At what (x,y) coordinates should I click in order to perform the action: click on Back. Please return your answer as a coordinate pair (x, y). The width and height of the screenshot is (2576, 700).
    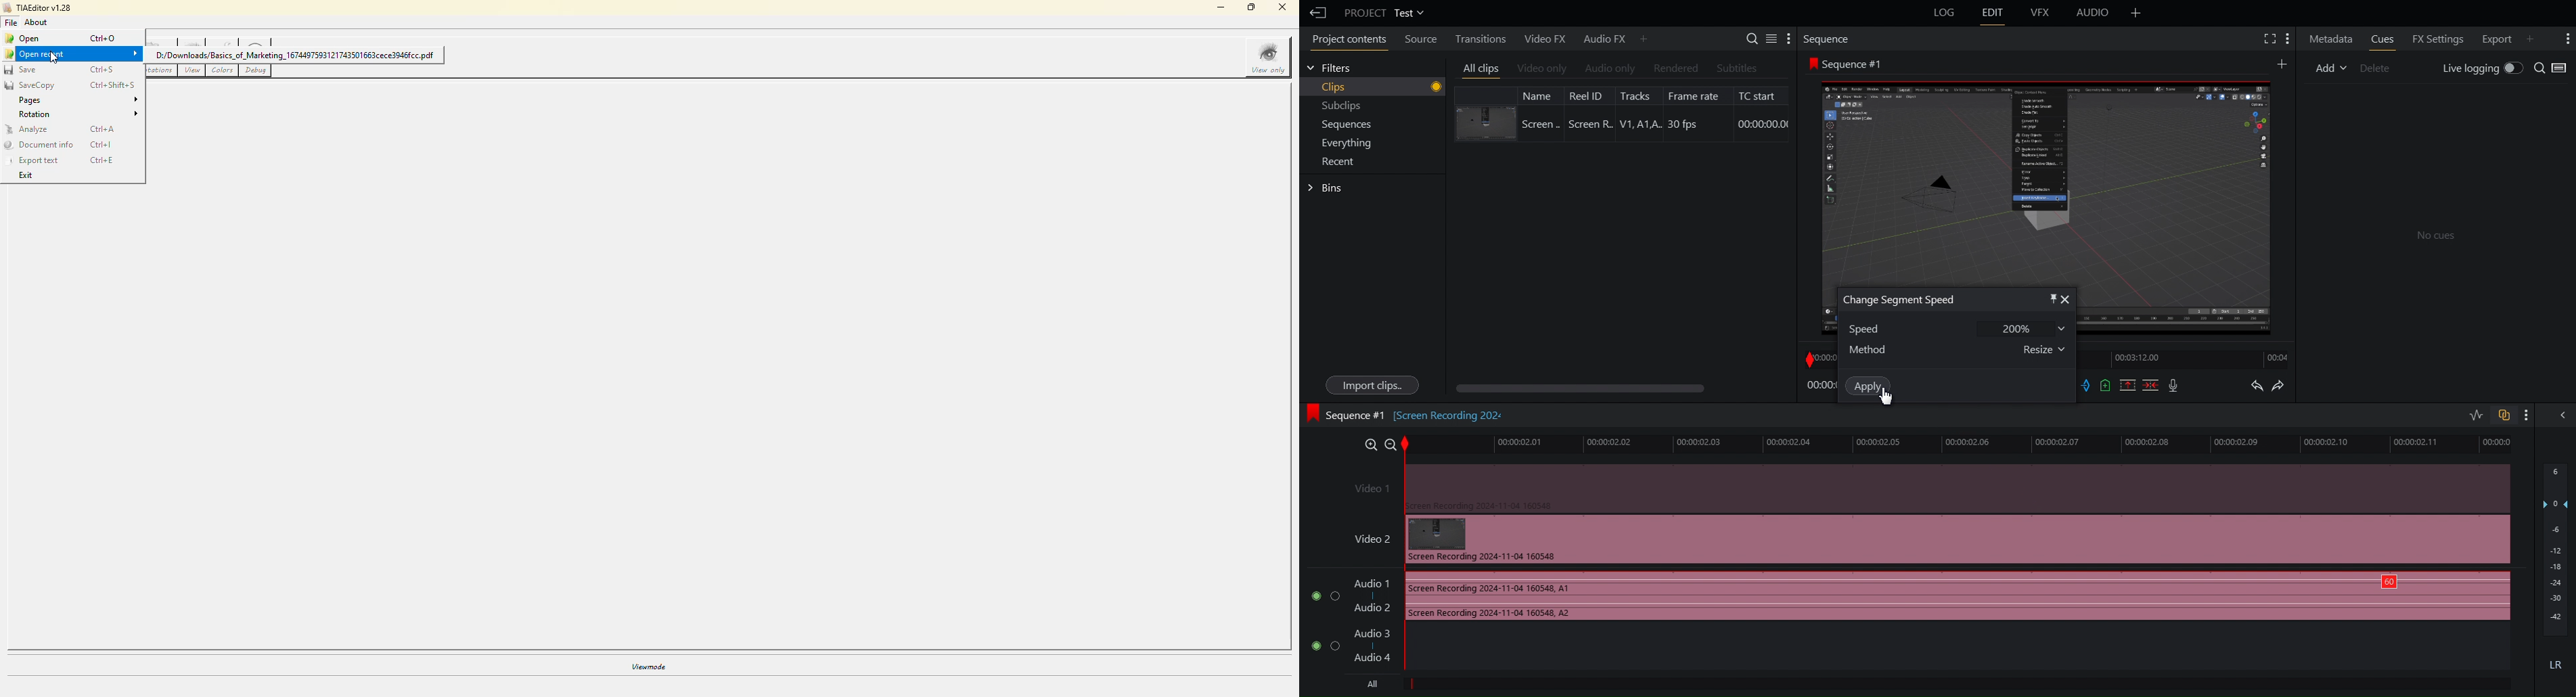
    Looking at the image, I should click on (1314, 13).